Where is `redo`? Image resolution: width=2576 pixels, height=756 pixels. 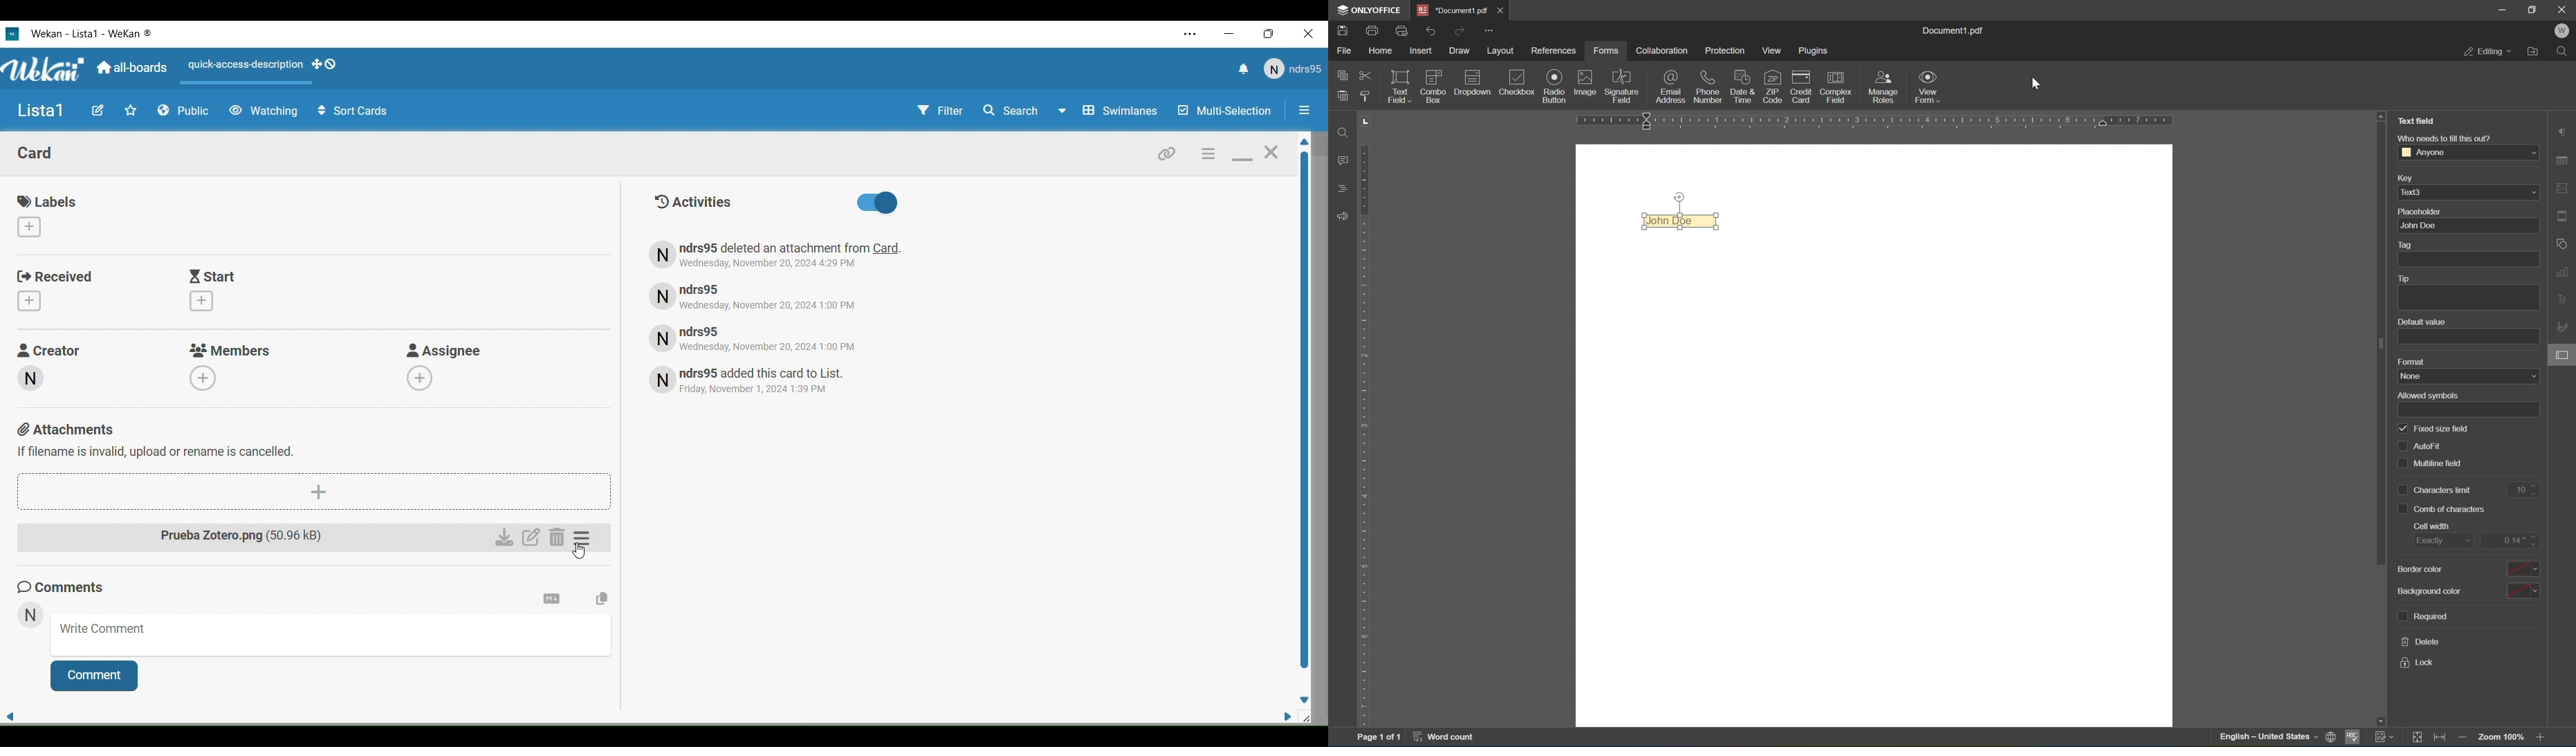
redo is located at coordinates (1459, 30).